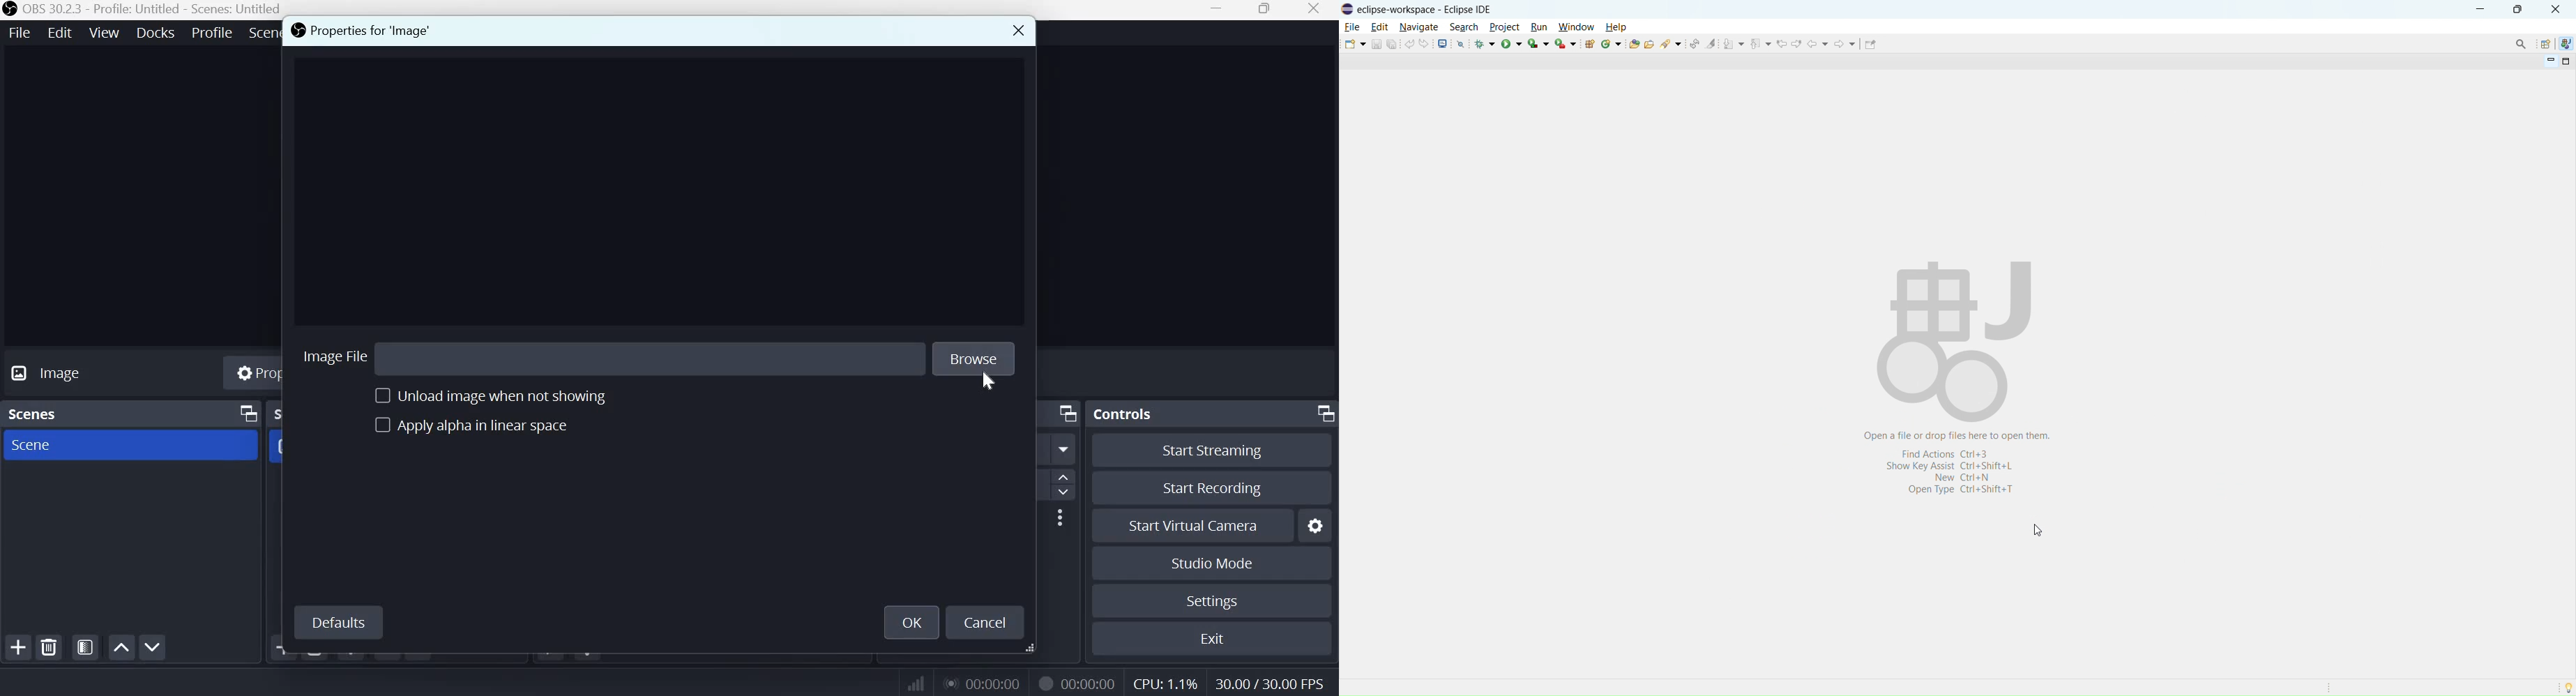 The height and width of the screenshot is (700, 2576). What do you see at coordinates (1090, 683) in the screenshot?
I see `00:00:00` at bounding box center [1090, 683].